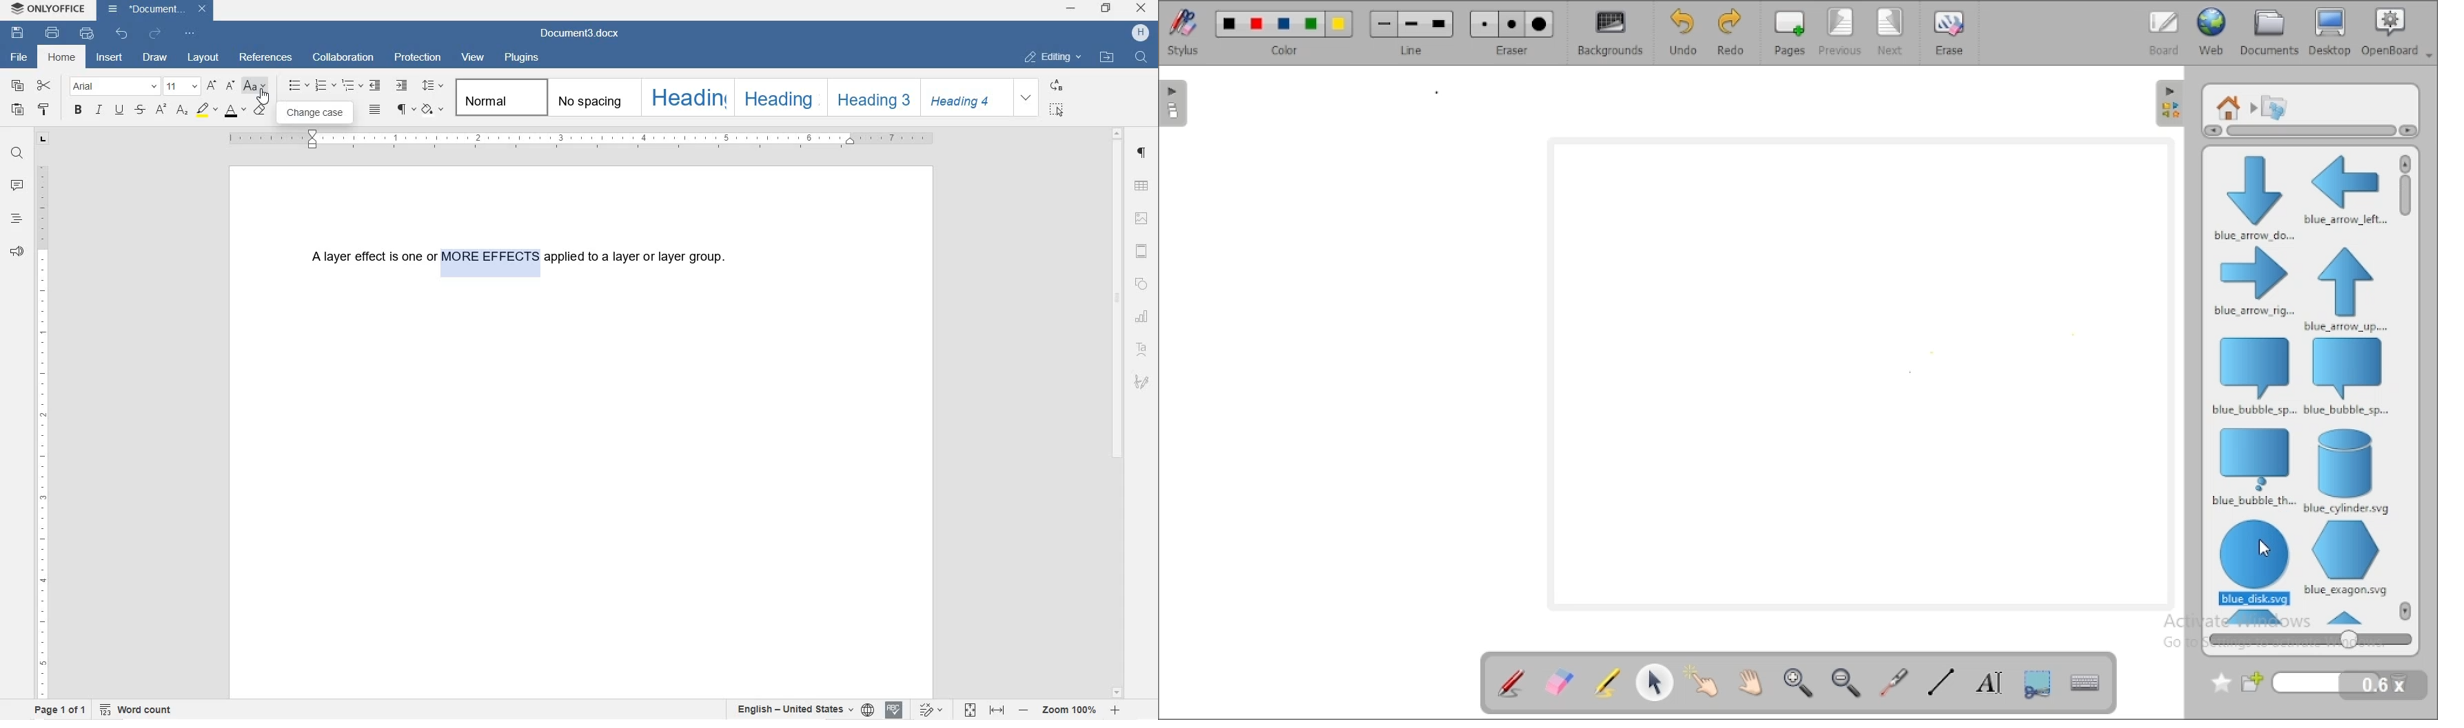 The height and width of the screenshot is (728, 2464). I want to click on shapes, so click(2274, 106).